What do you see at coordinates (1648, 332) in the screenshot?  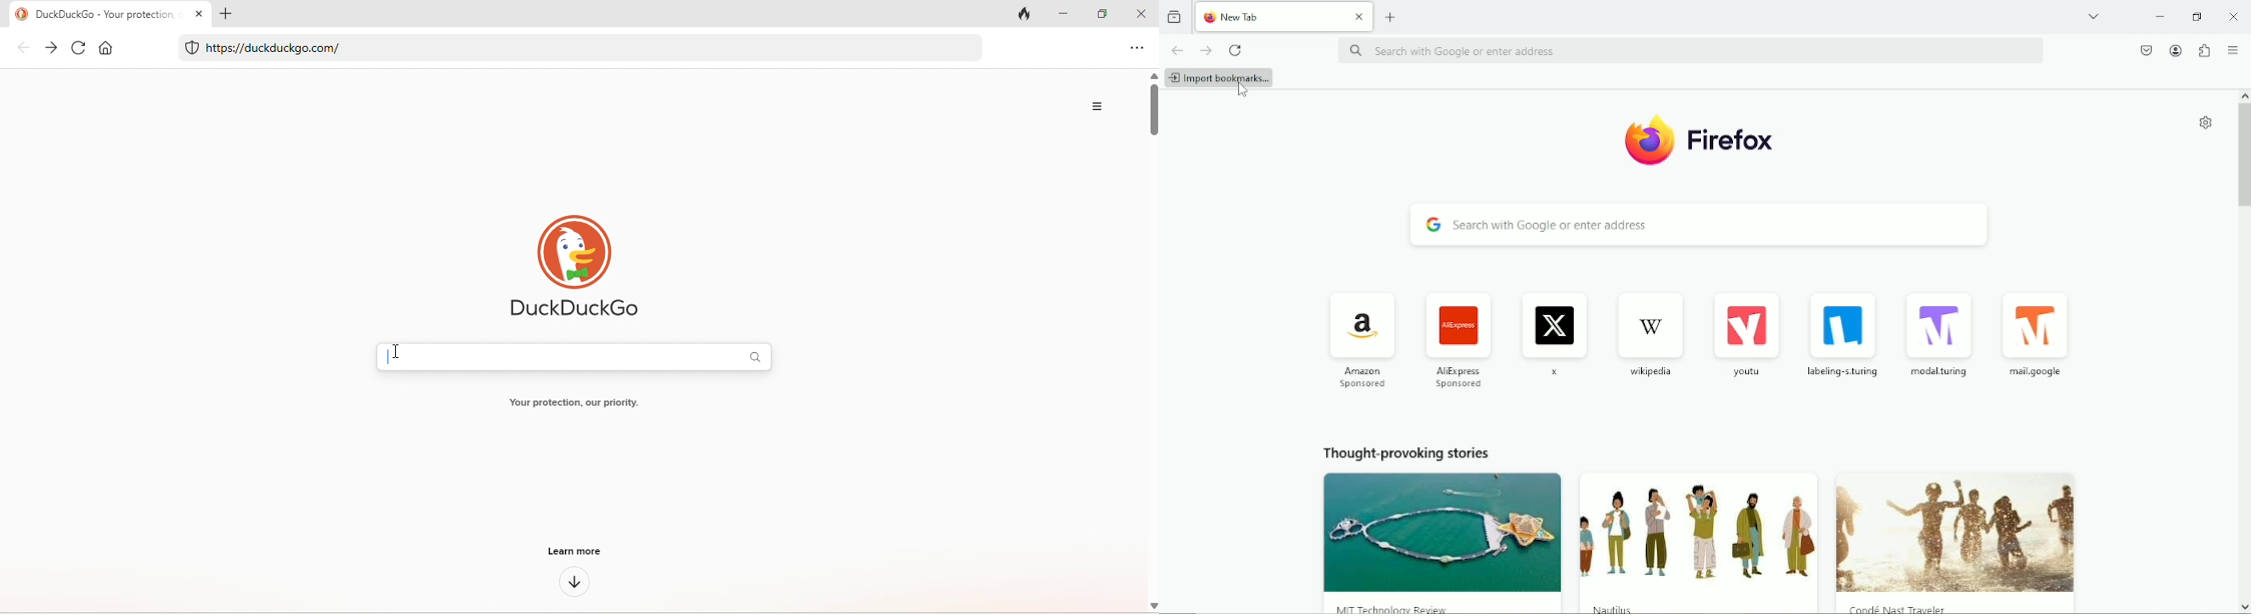 I see `wikipedia` at bounding box center [1648, 332].